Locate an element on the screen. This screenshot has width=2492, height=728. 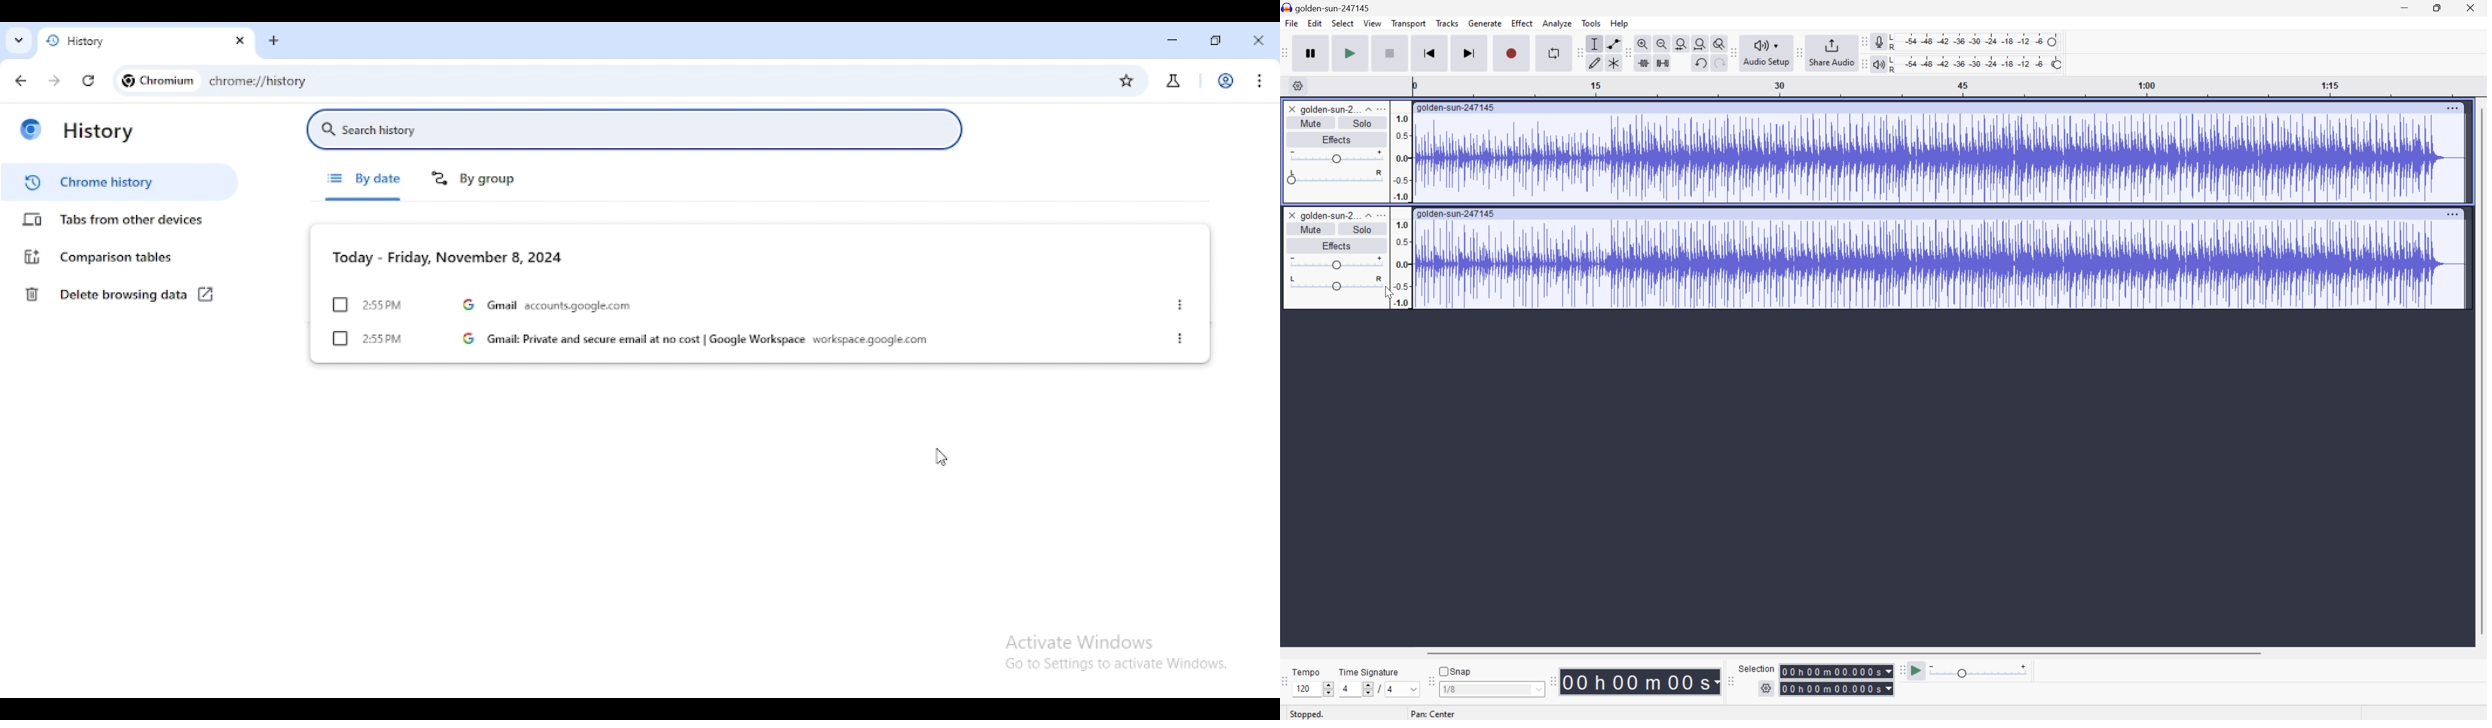
Frequencies is located at coordinates (1402, 212).